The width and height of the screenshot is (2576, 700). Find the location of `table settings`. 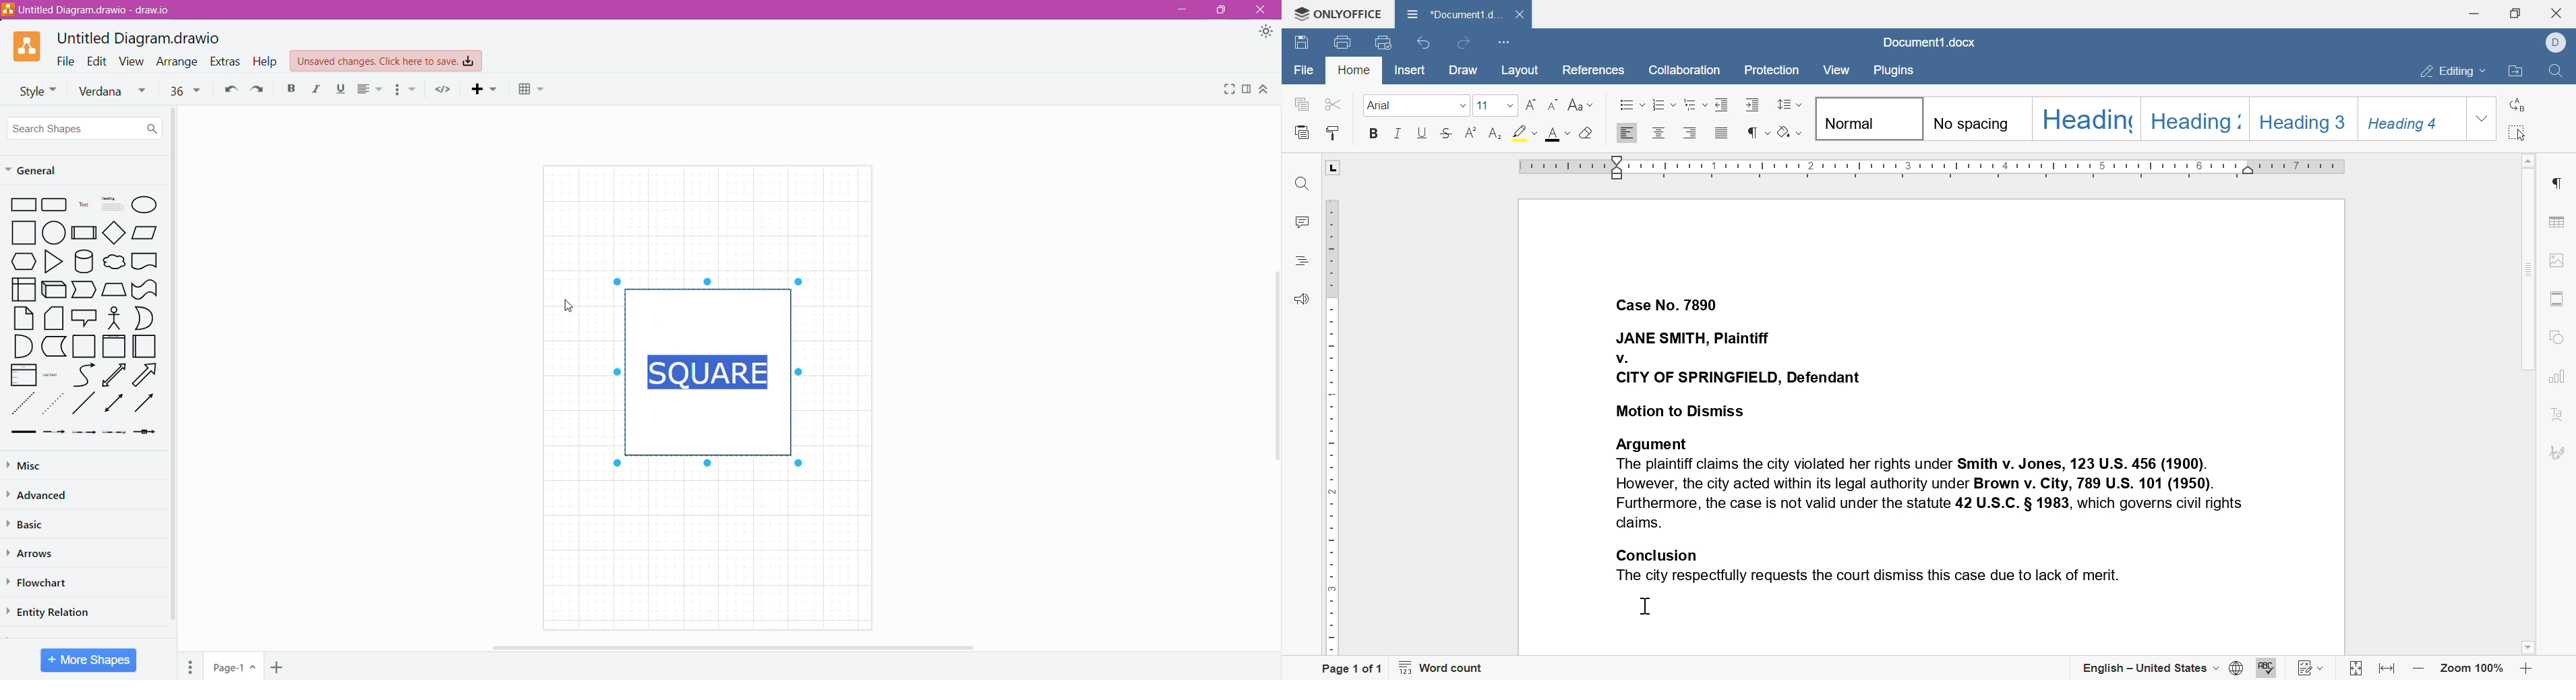

table settings is located at coordinates (2558, 223).